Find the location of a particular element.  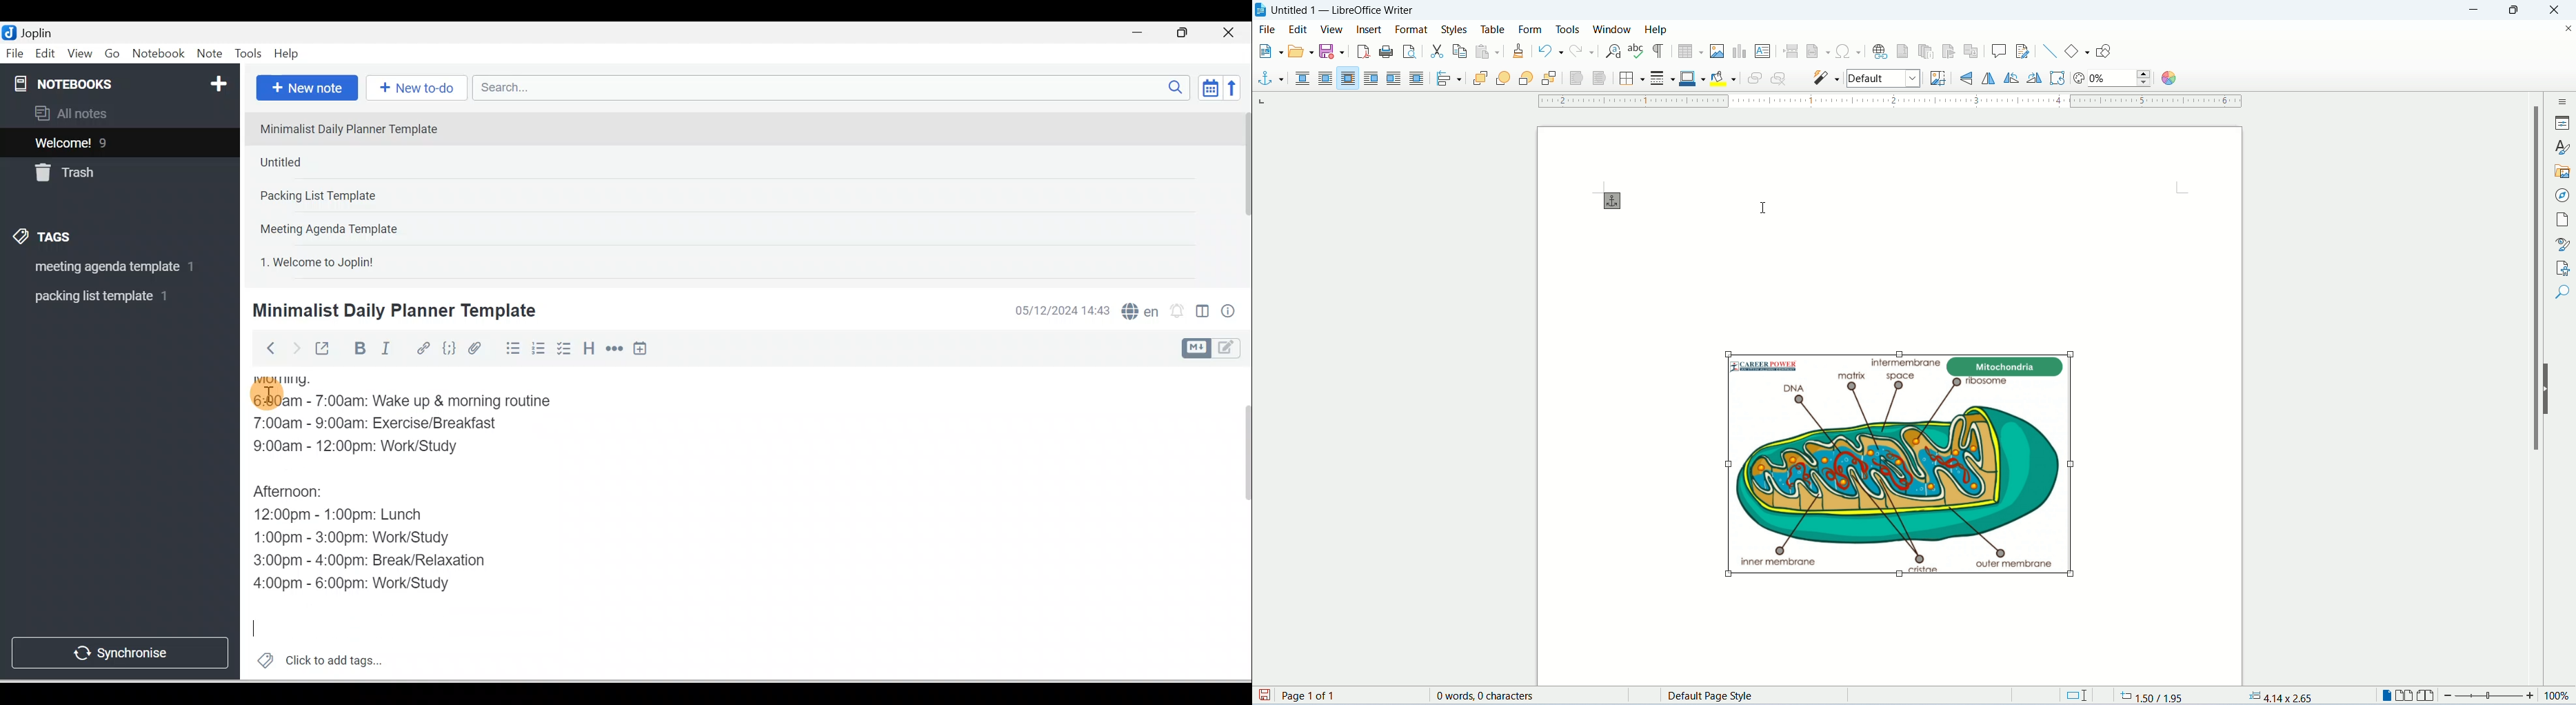

Click to add tags is located at coordinates (314, 659).